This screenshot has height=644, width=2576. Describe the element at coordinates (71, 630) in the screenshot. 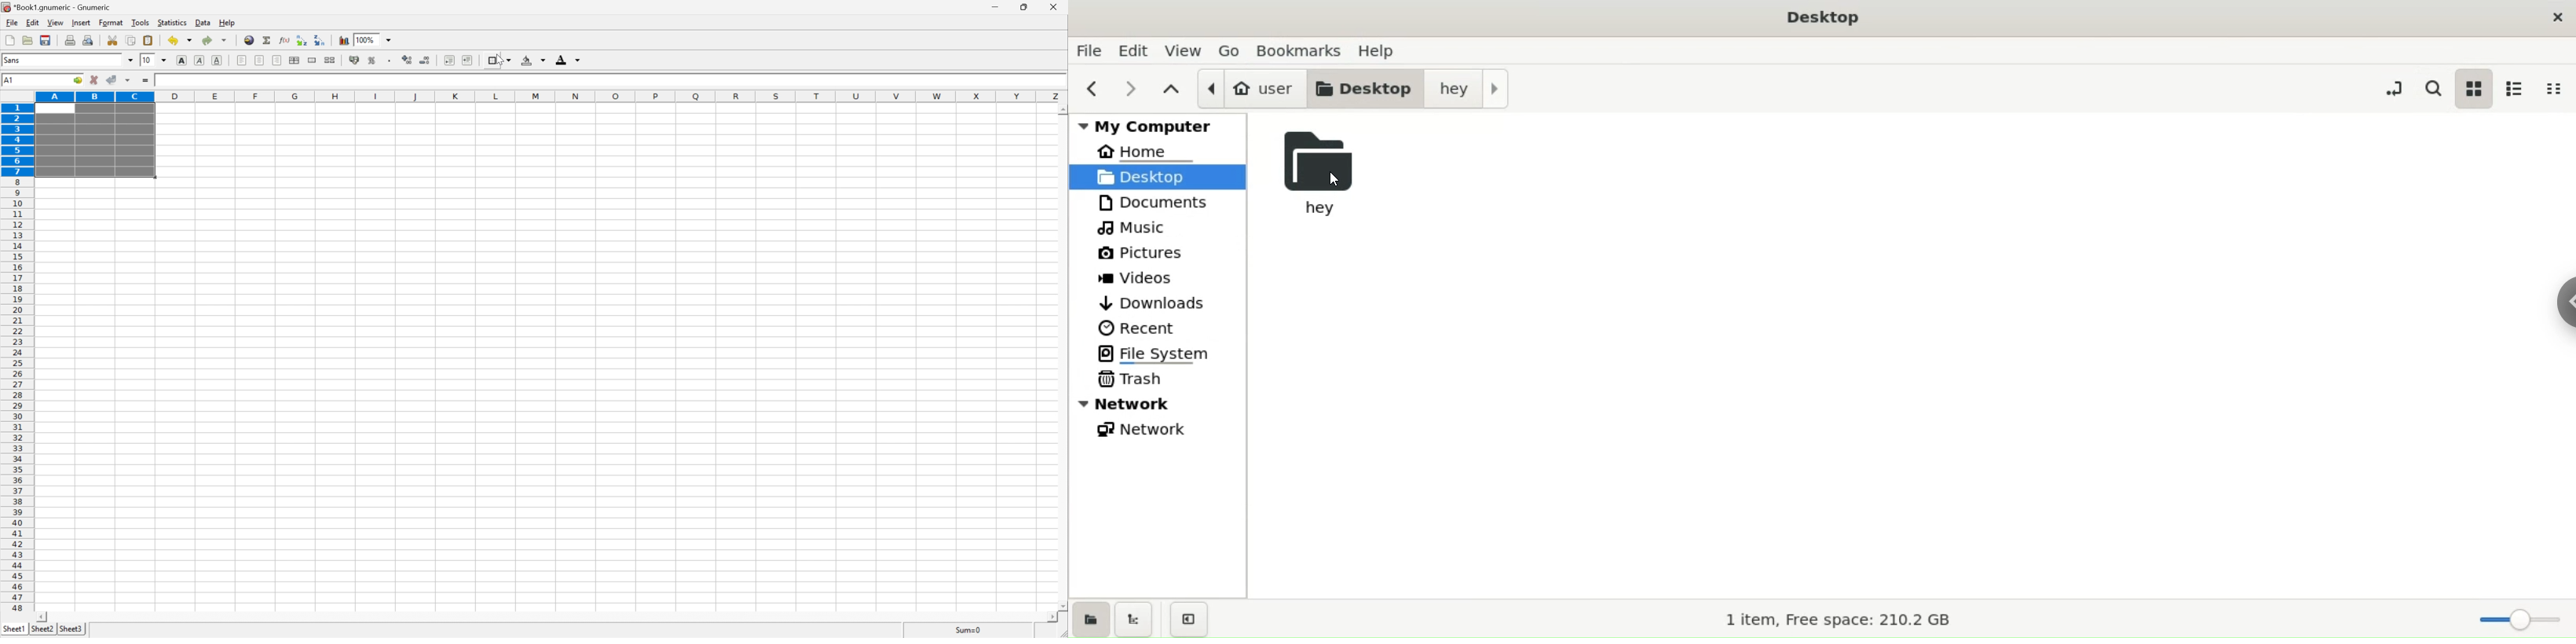

I see `sheet3` at that location.